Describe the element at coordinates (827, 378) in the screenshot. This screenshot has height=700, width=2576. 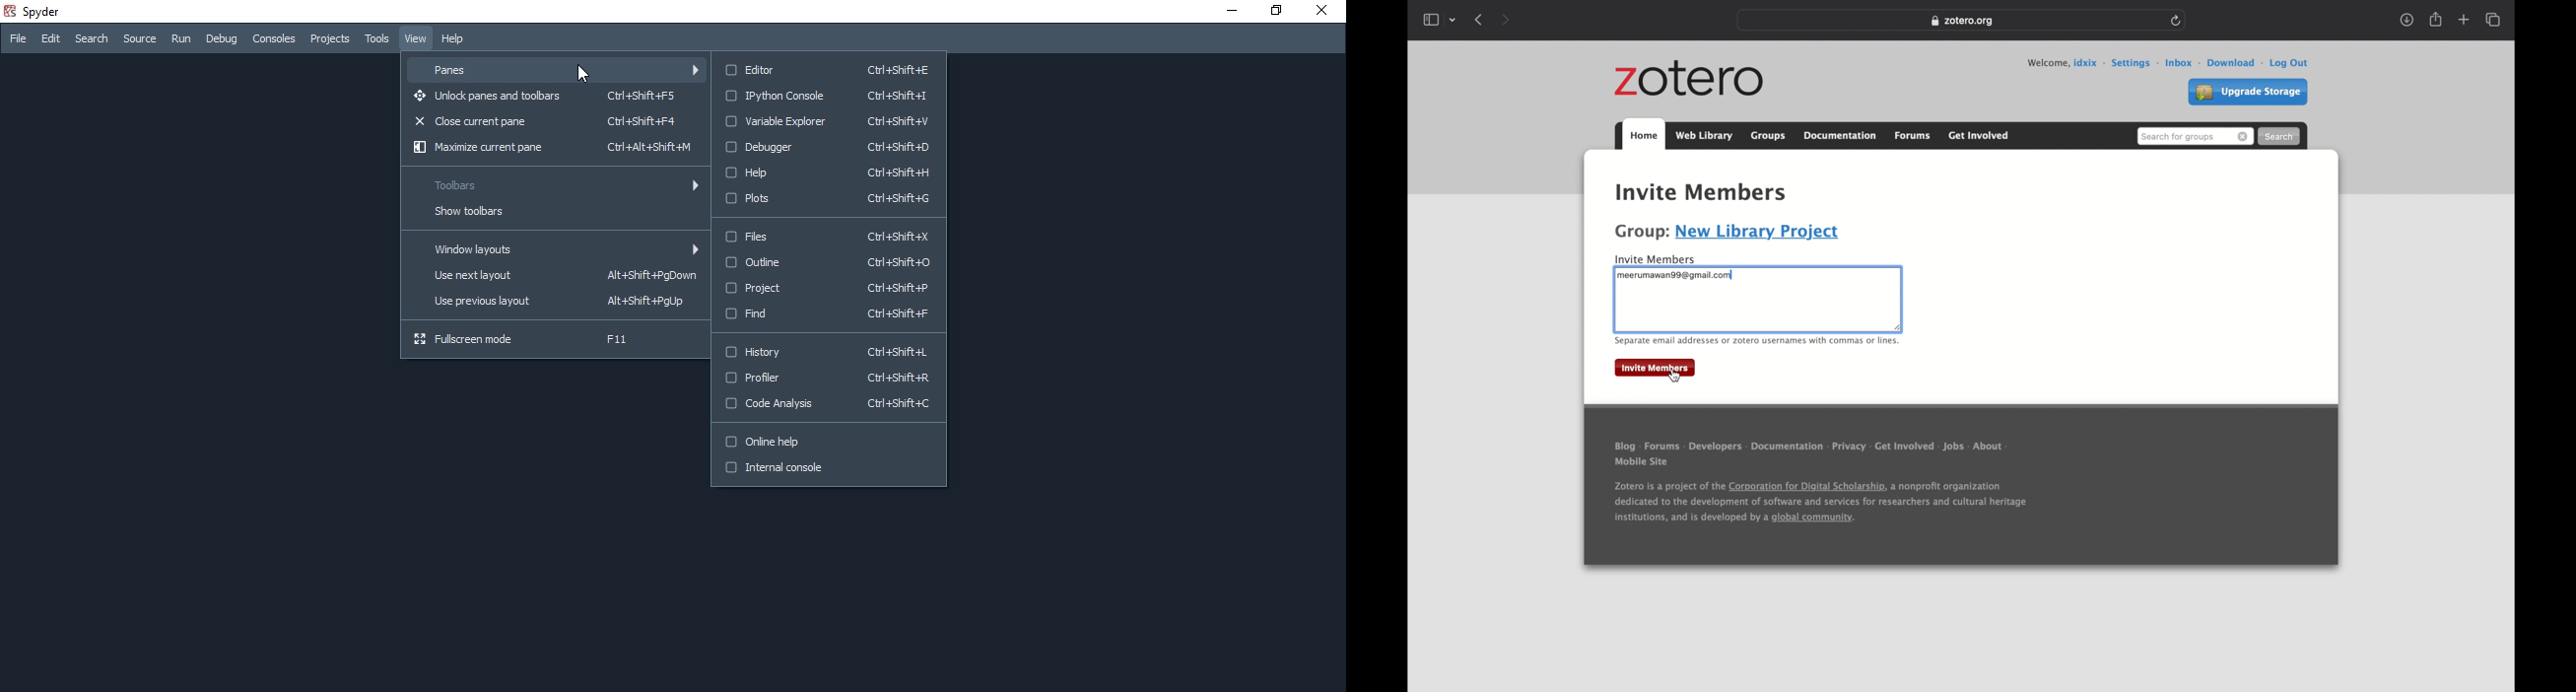
I see `Profiler` at that location.